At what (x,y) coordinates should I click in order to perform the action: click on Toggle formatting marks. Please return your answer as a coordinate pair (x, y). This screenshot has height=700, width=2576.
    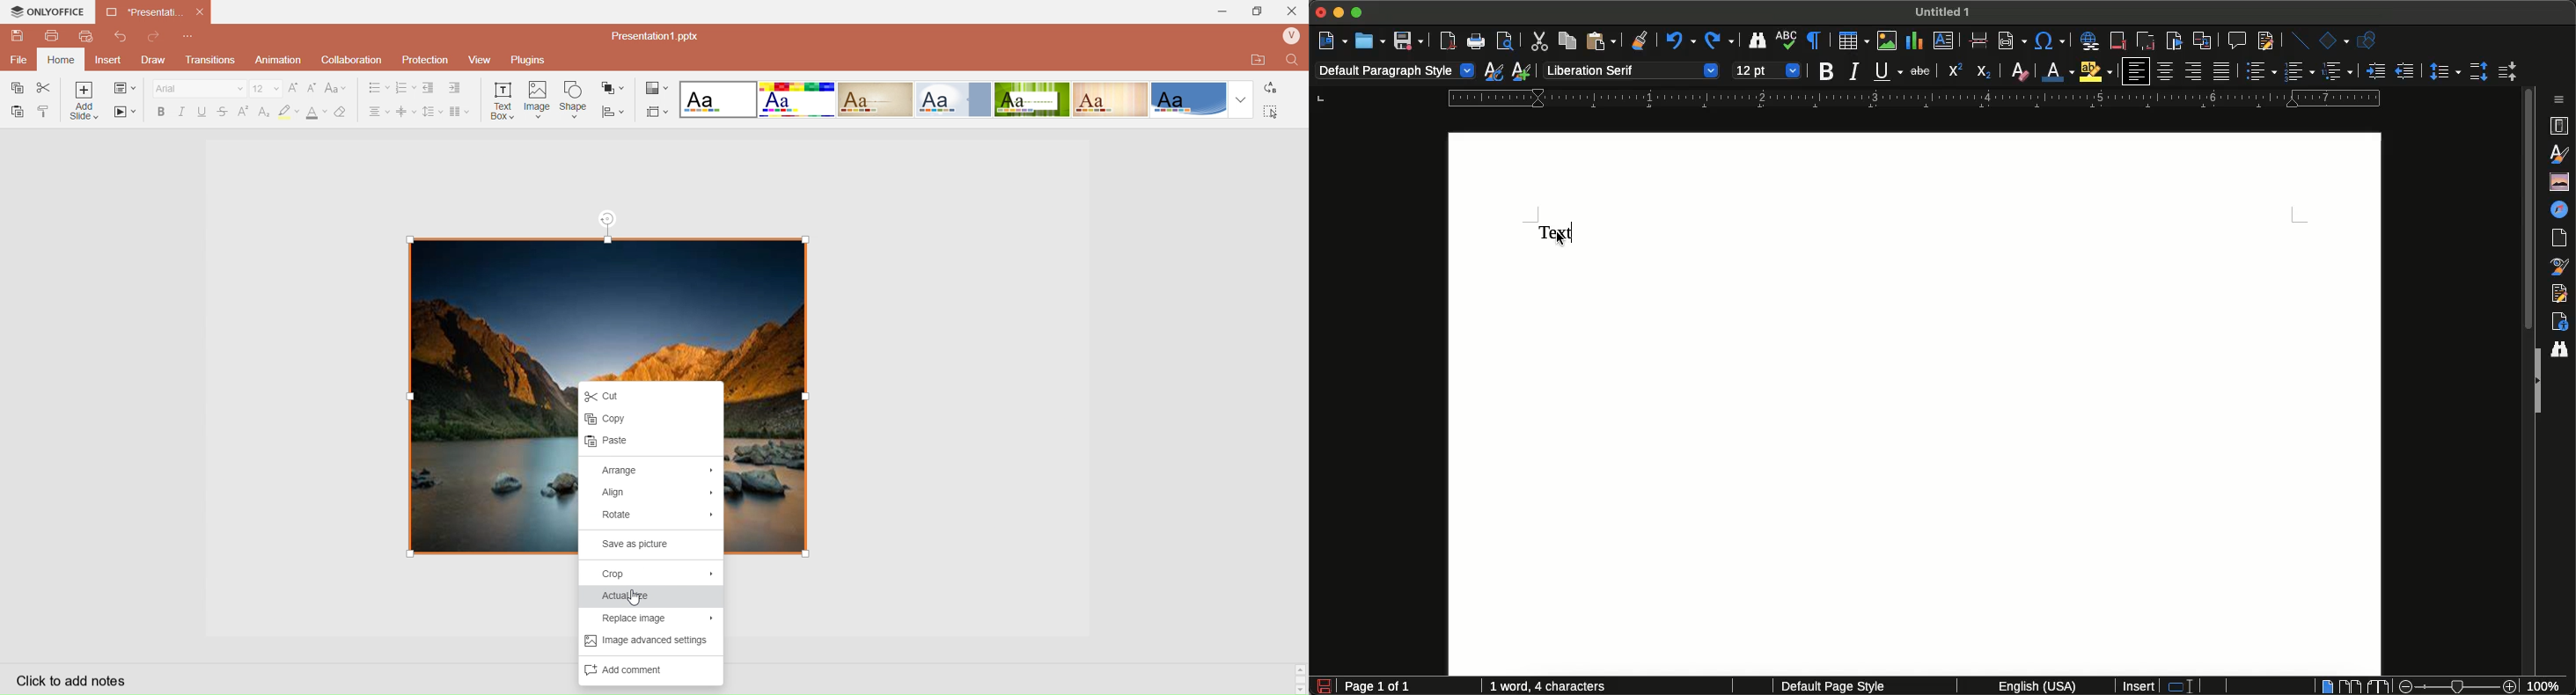
    Looking at the image, I should click on (1816, 40).